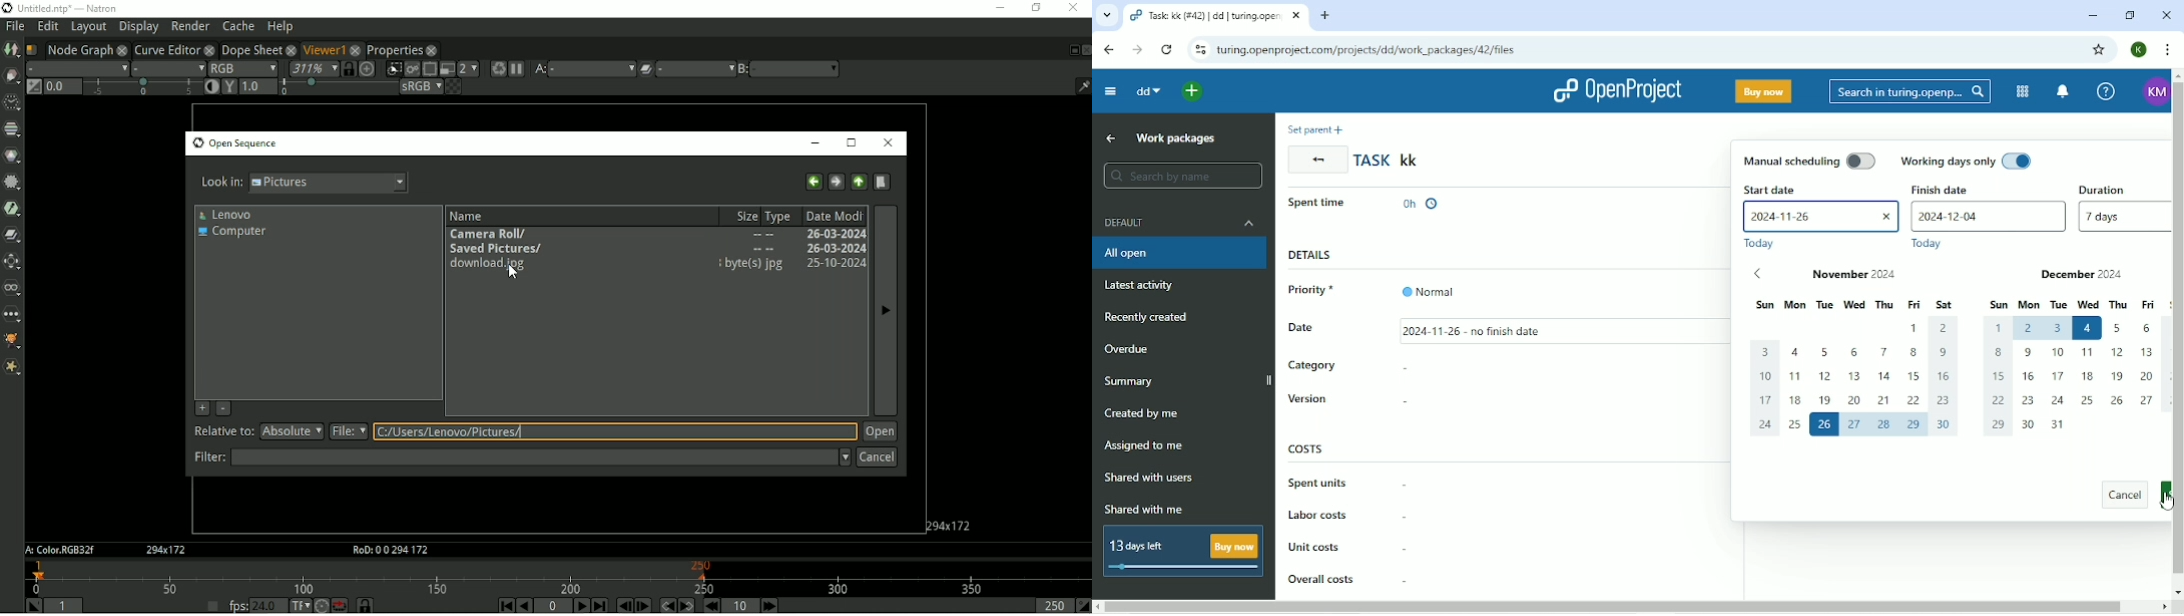 This screenshot has width=2184, height=616. What do you see at coordinates (1143, 509) in the screenshot?
I see `Shared with me` at bounding box center [1143, 509].